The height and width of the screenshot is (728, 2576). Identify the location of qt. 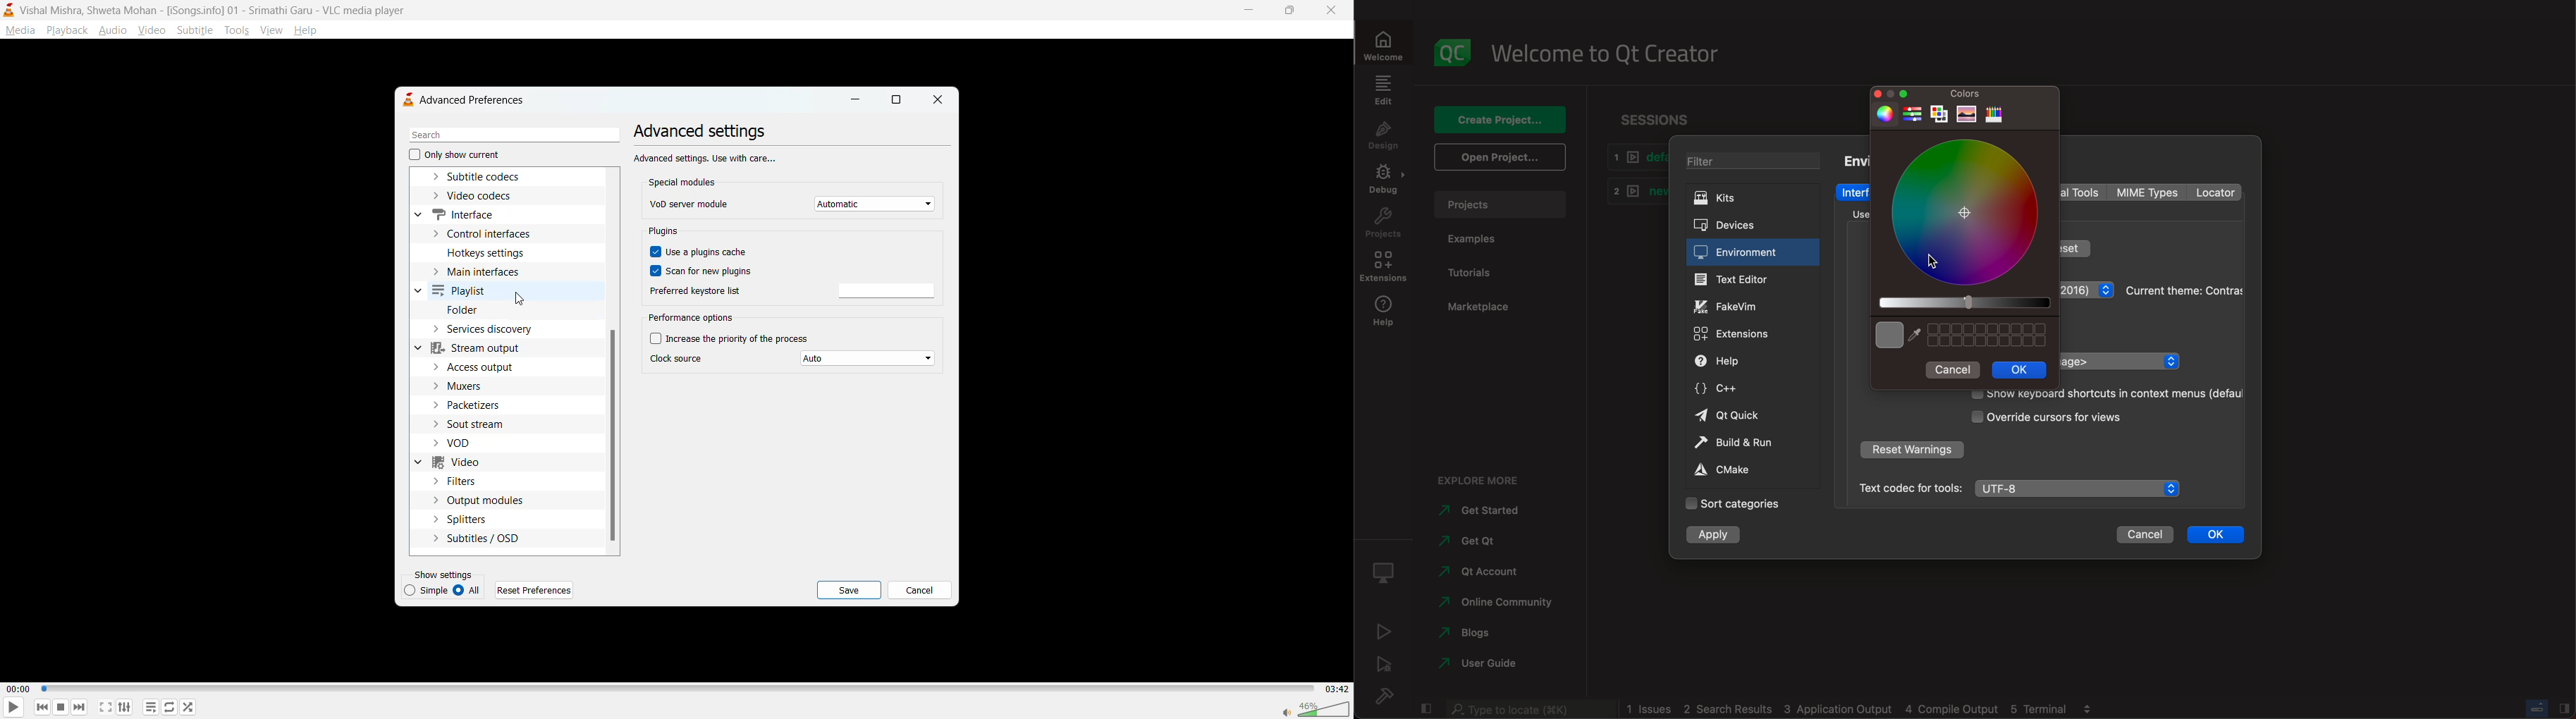
(1478, 570).